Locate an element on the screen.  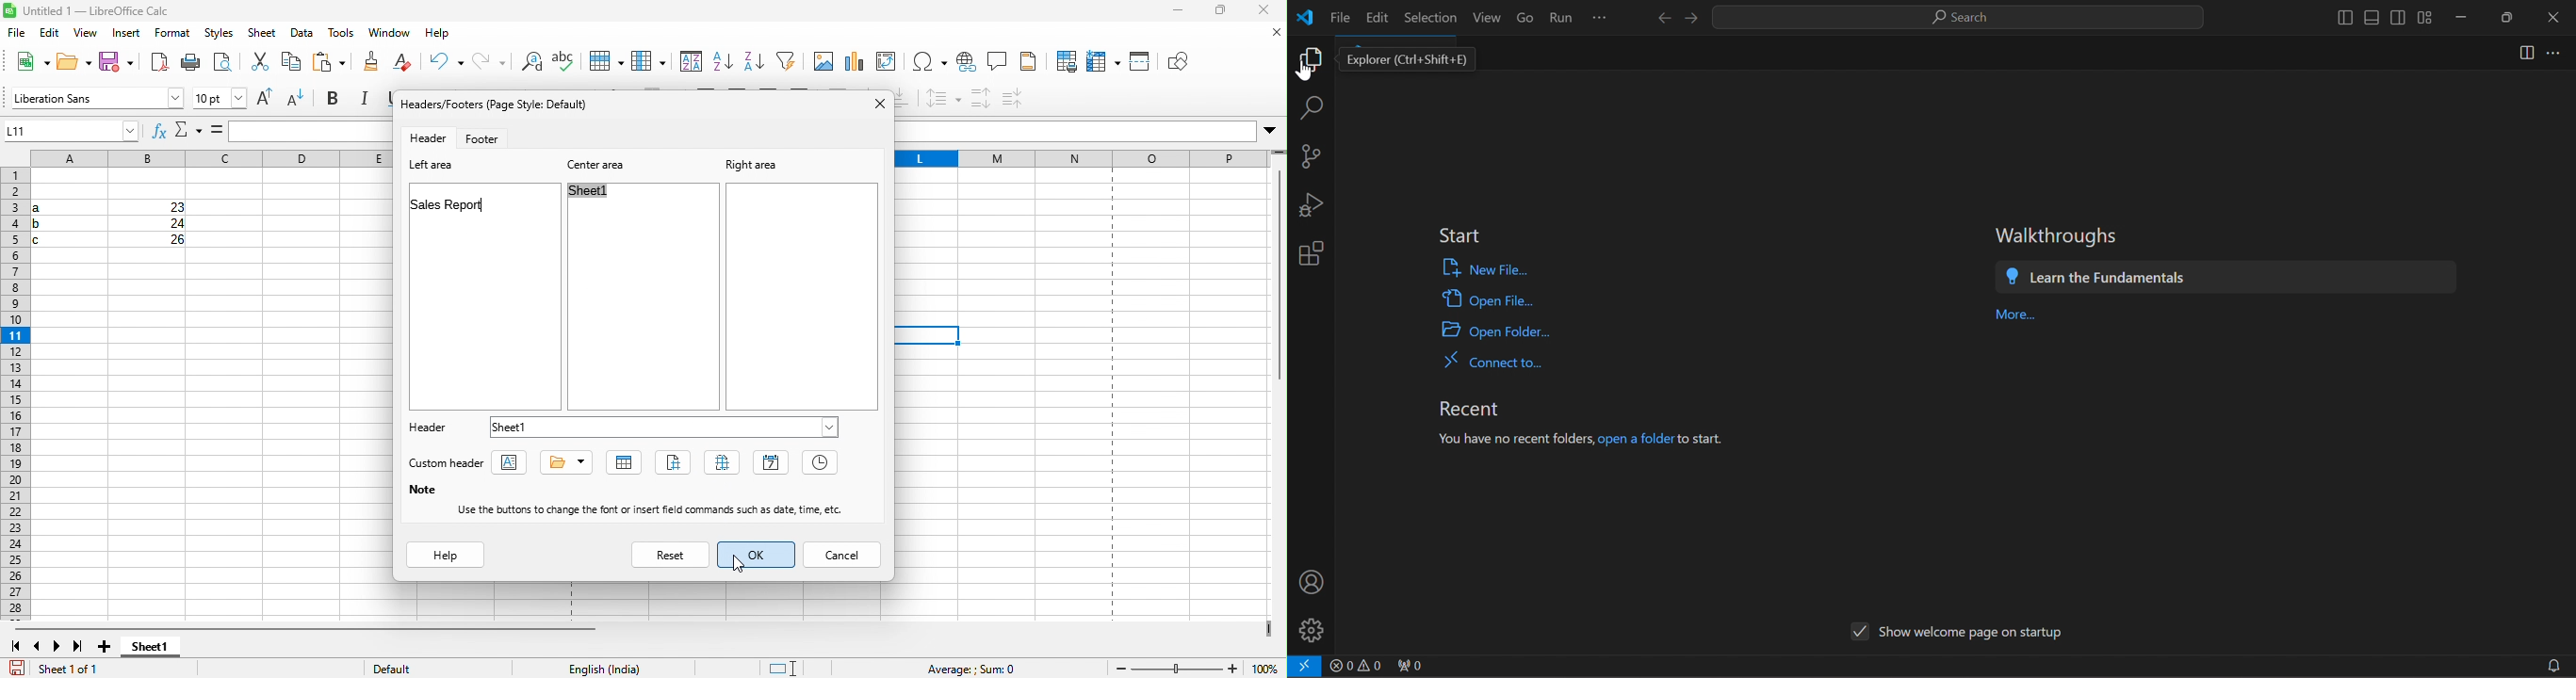
print is located at coordinates (190, 63).